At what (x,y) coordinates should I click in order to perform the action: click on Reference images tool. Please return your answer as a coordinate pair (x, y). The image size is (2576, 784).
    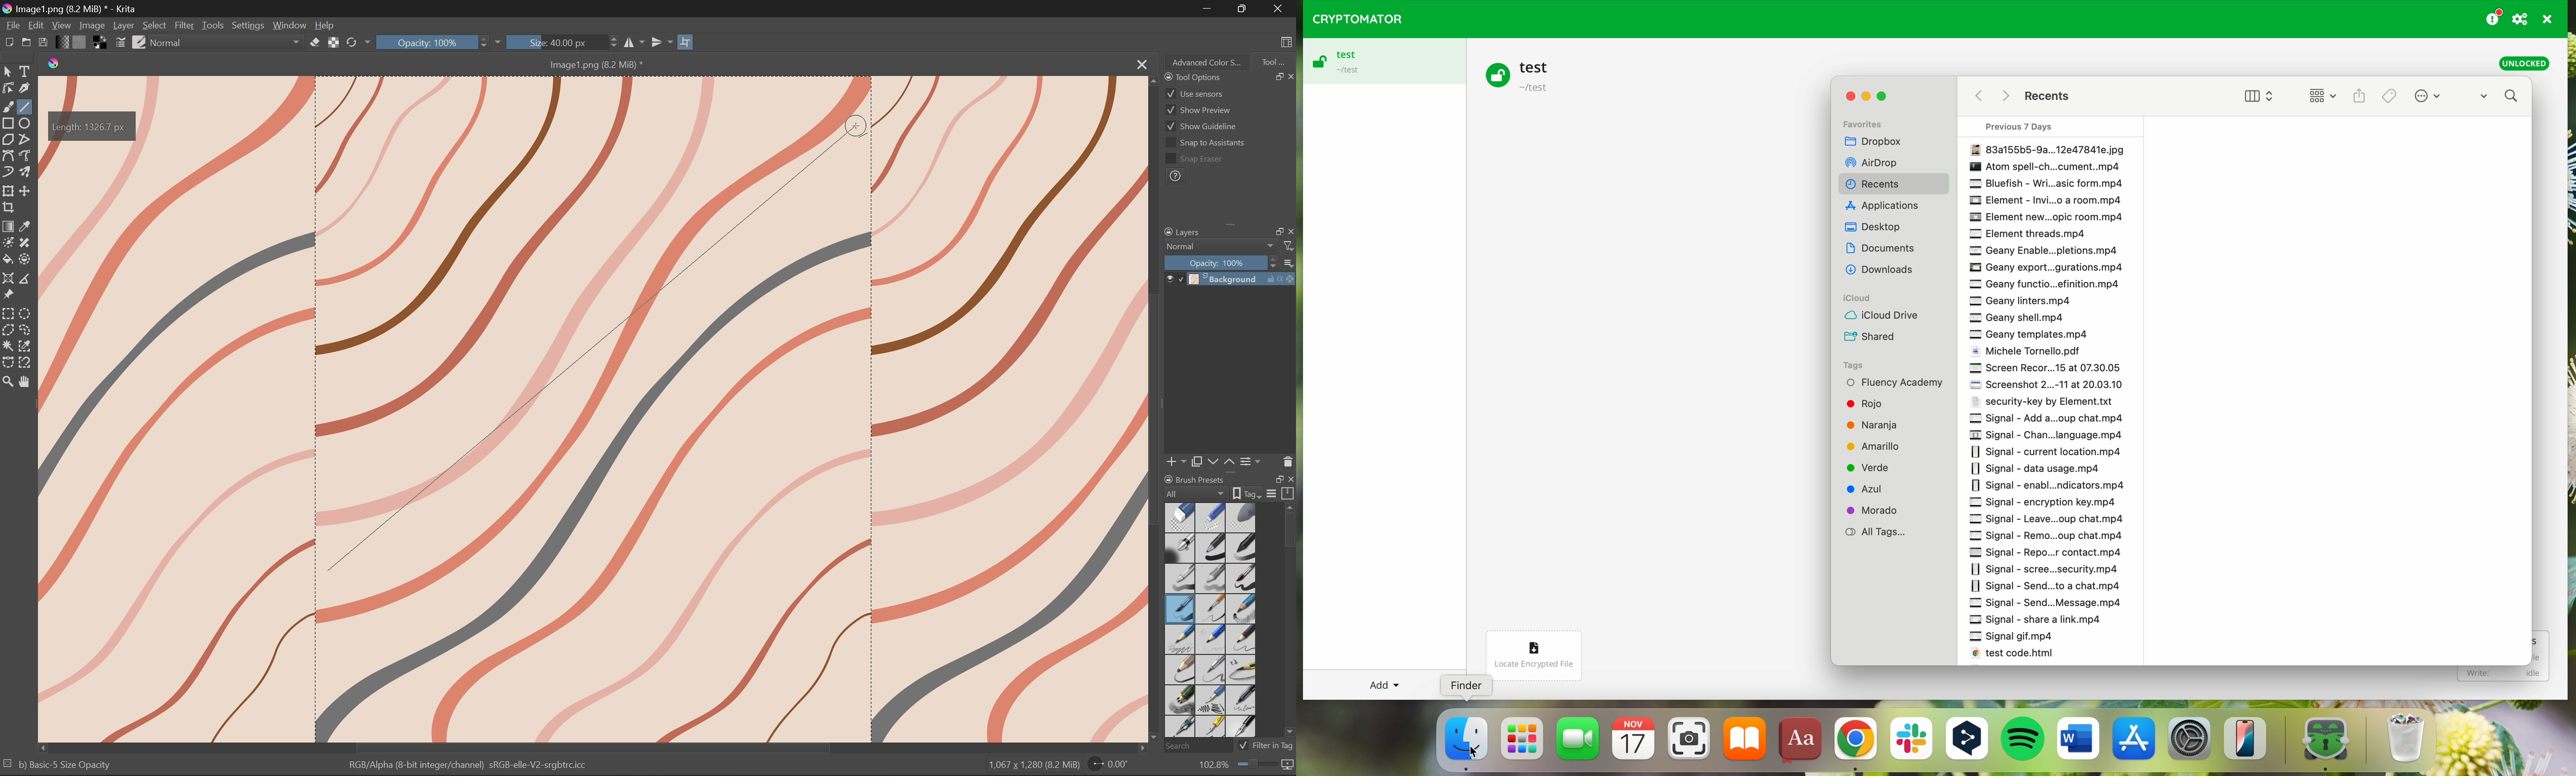
    Looking at the image, I should click on (8, 295).